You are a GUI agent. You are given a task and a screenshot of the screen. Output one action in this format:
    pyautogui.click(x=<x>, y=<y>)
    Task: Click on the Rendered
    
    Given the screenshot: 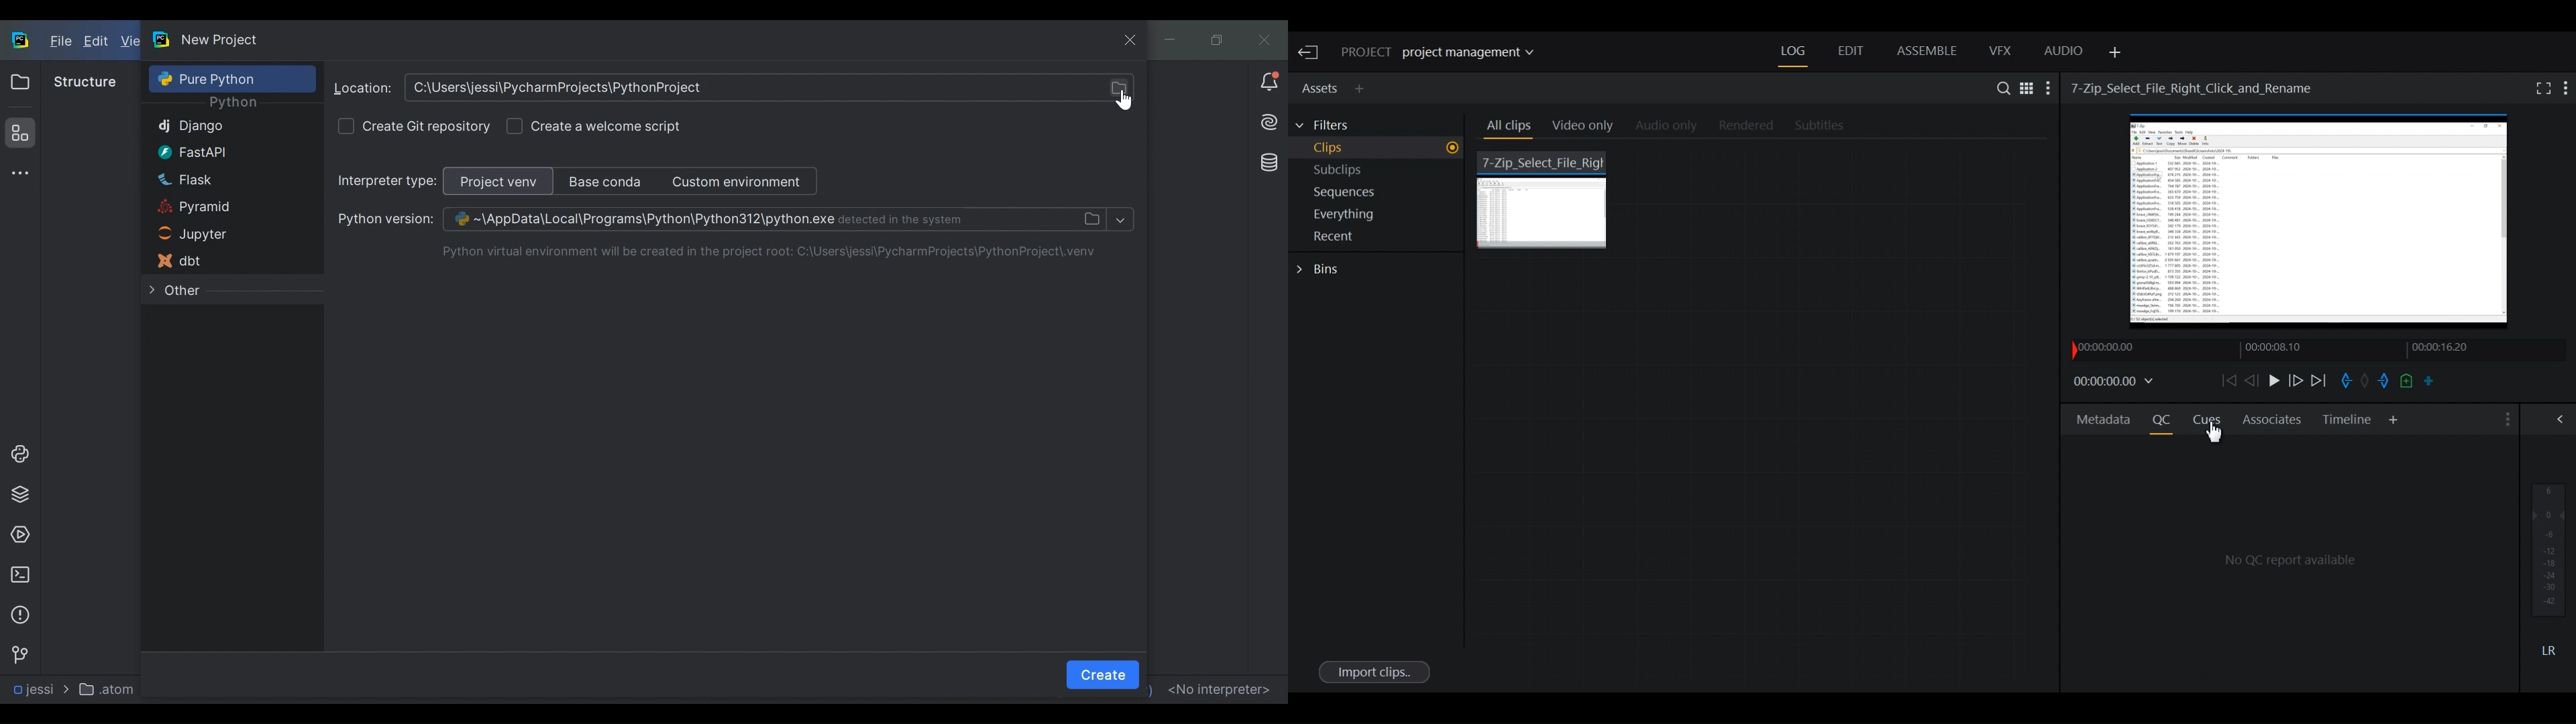 What is the action you would take?
    pyautogui.click(x=1742, y=126)
    